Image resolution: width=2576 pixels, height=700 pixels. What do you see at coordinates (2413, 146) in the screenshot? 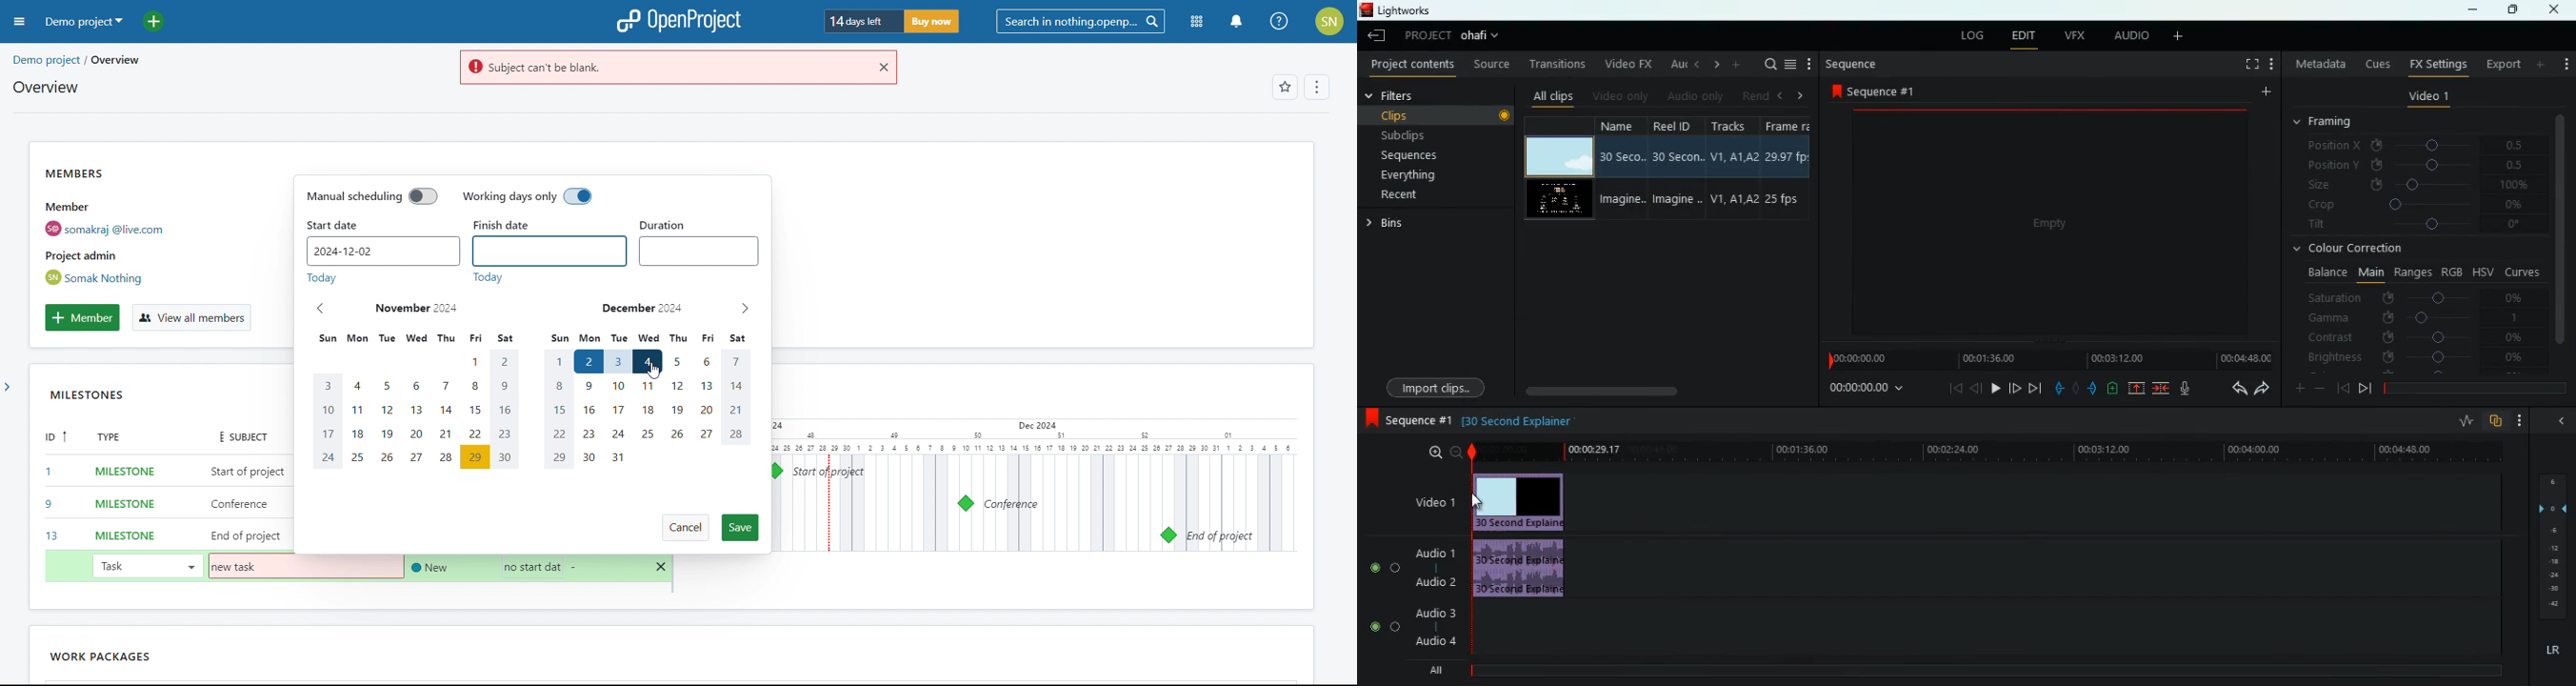
I see `position X` at bounding box center [2413, 146].